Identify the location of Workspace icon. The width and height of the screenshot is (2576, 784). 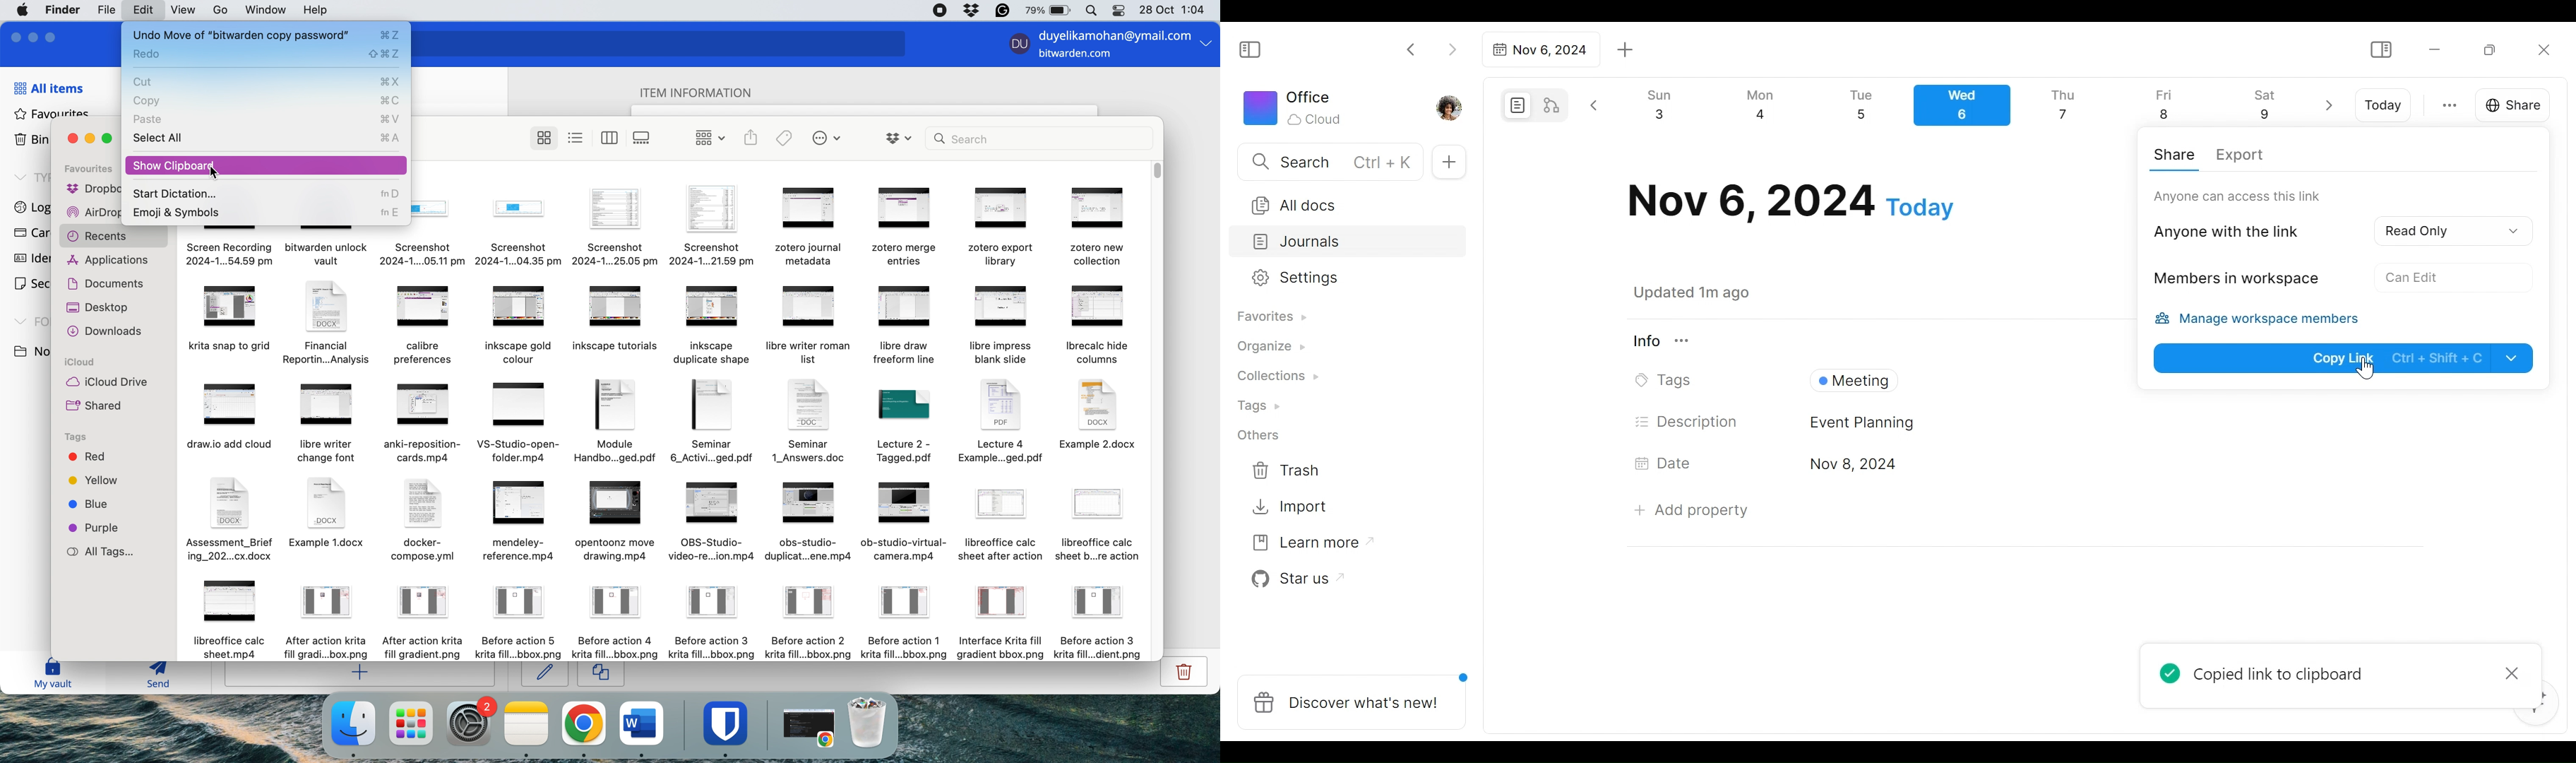
(1295, 106).